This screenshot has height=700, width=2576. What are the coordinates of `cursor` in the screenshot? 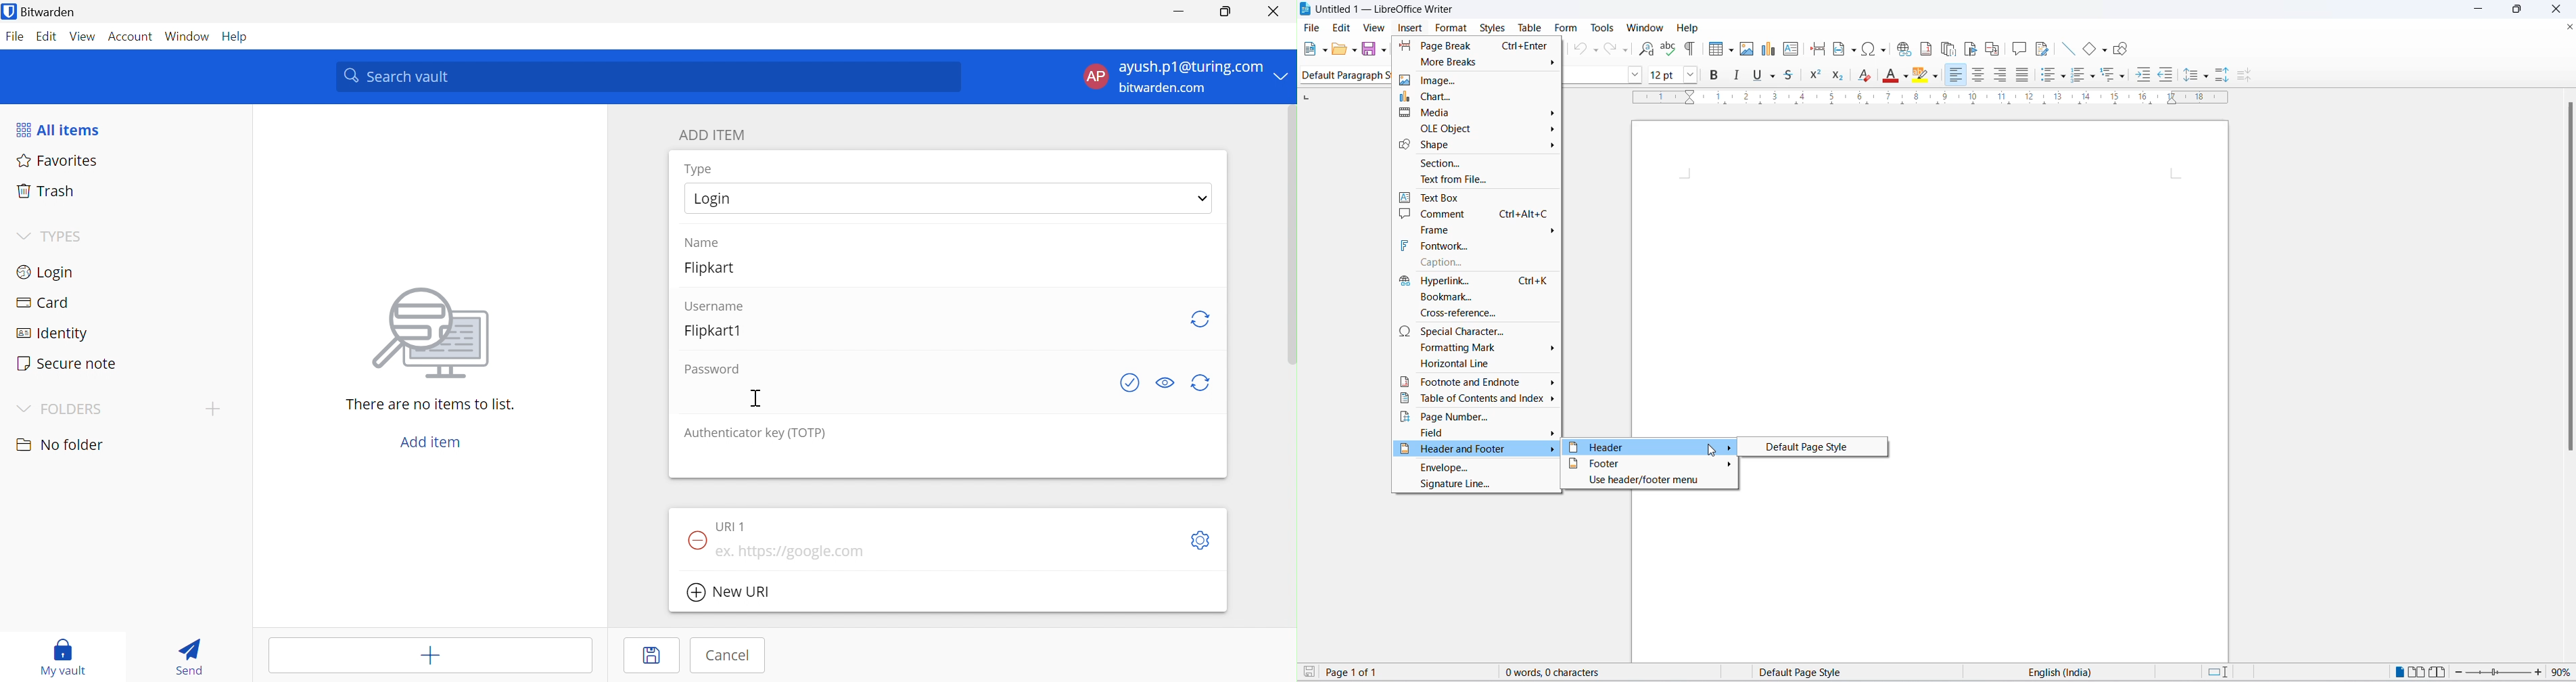 It's located at (1712, 451).